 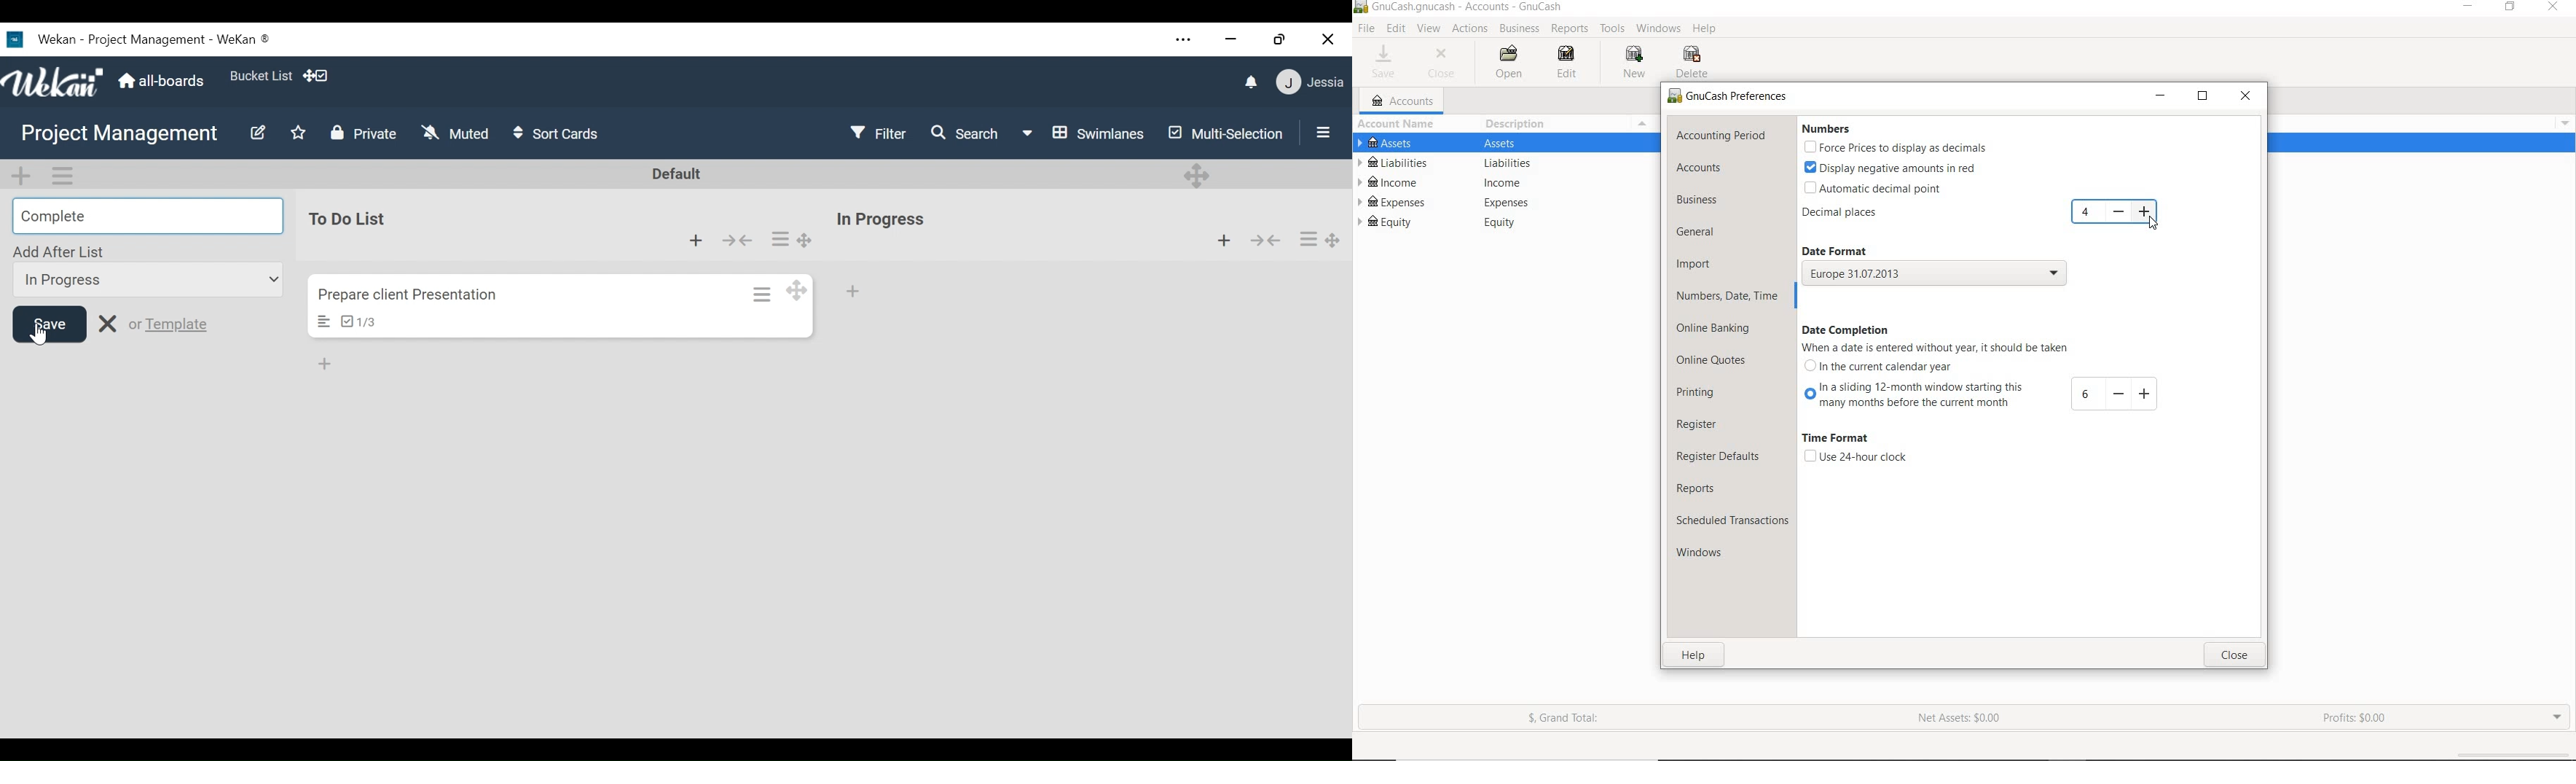 I want to click on HELP, so click(x=1708, y=31).